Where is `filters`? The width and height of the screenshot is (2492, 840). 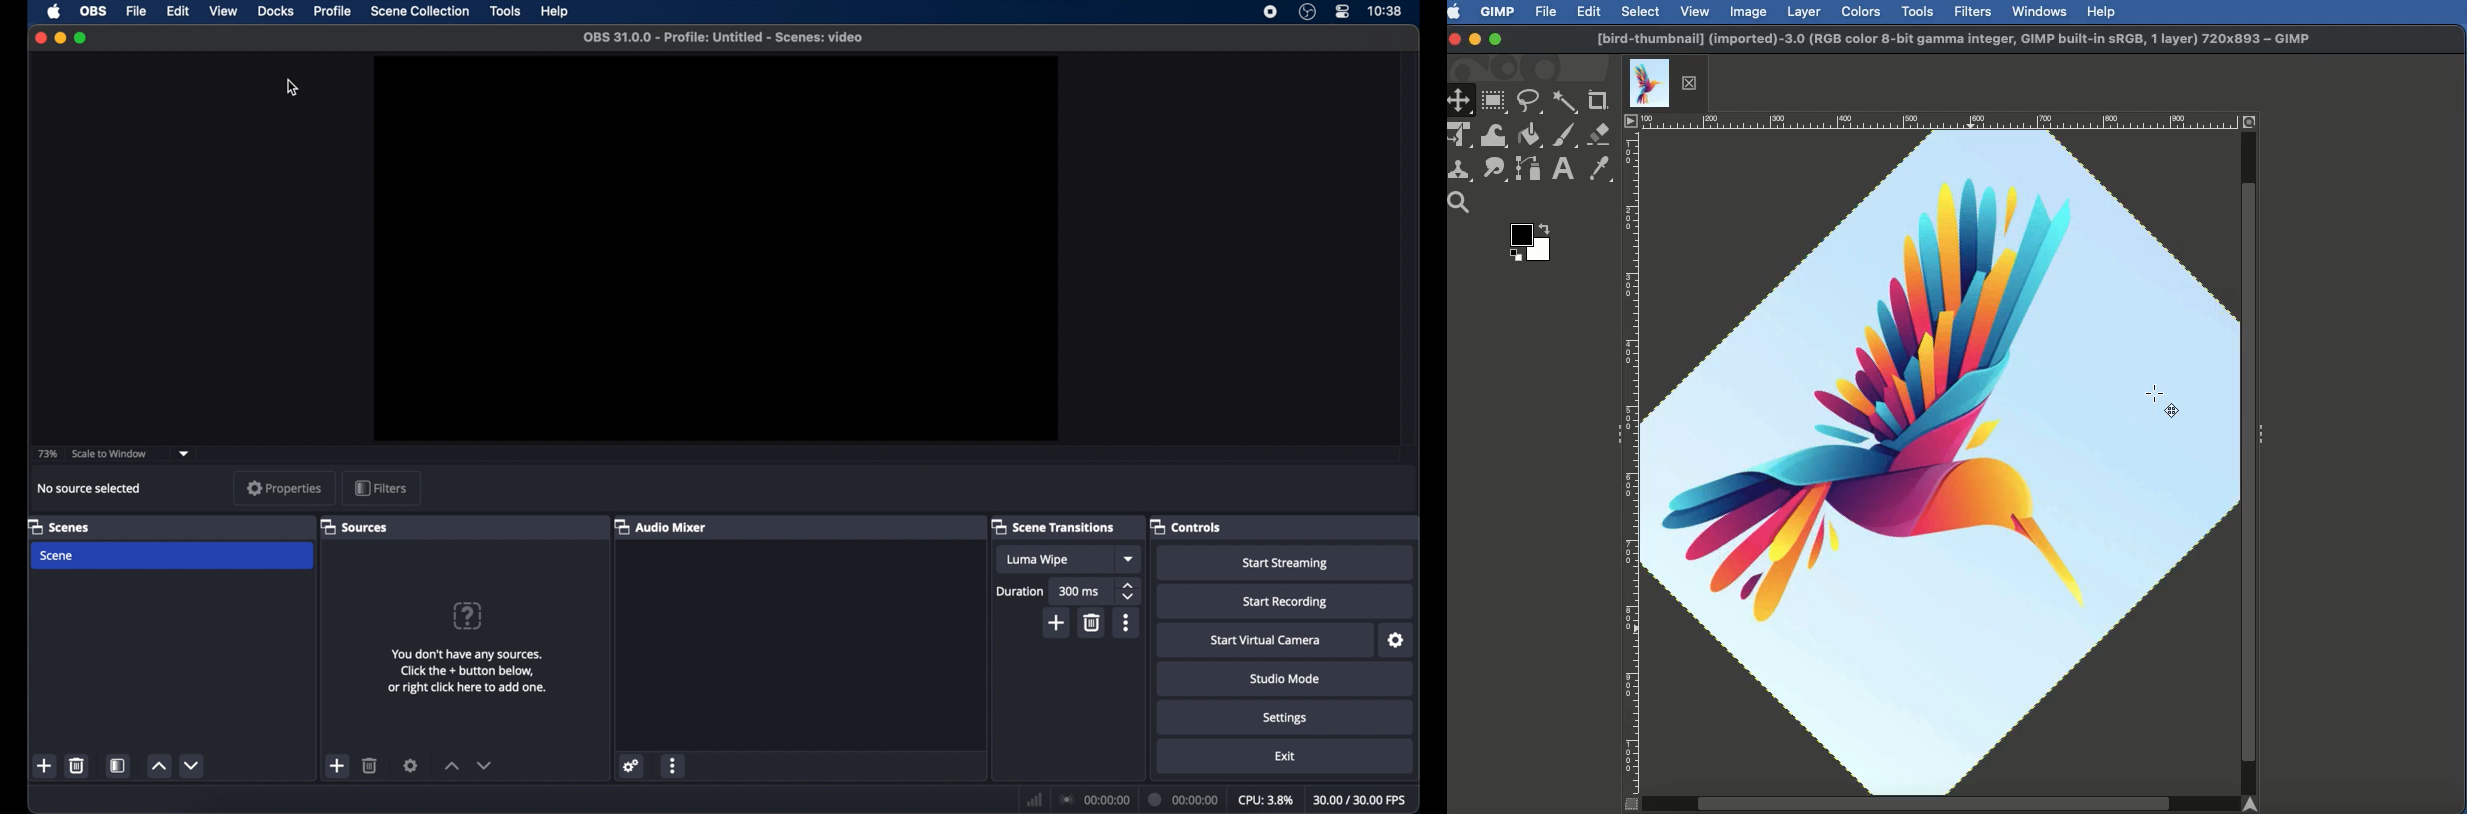
filters is located at coordinates (380, 488).